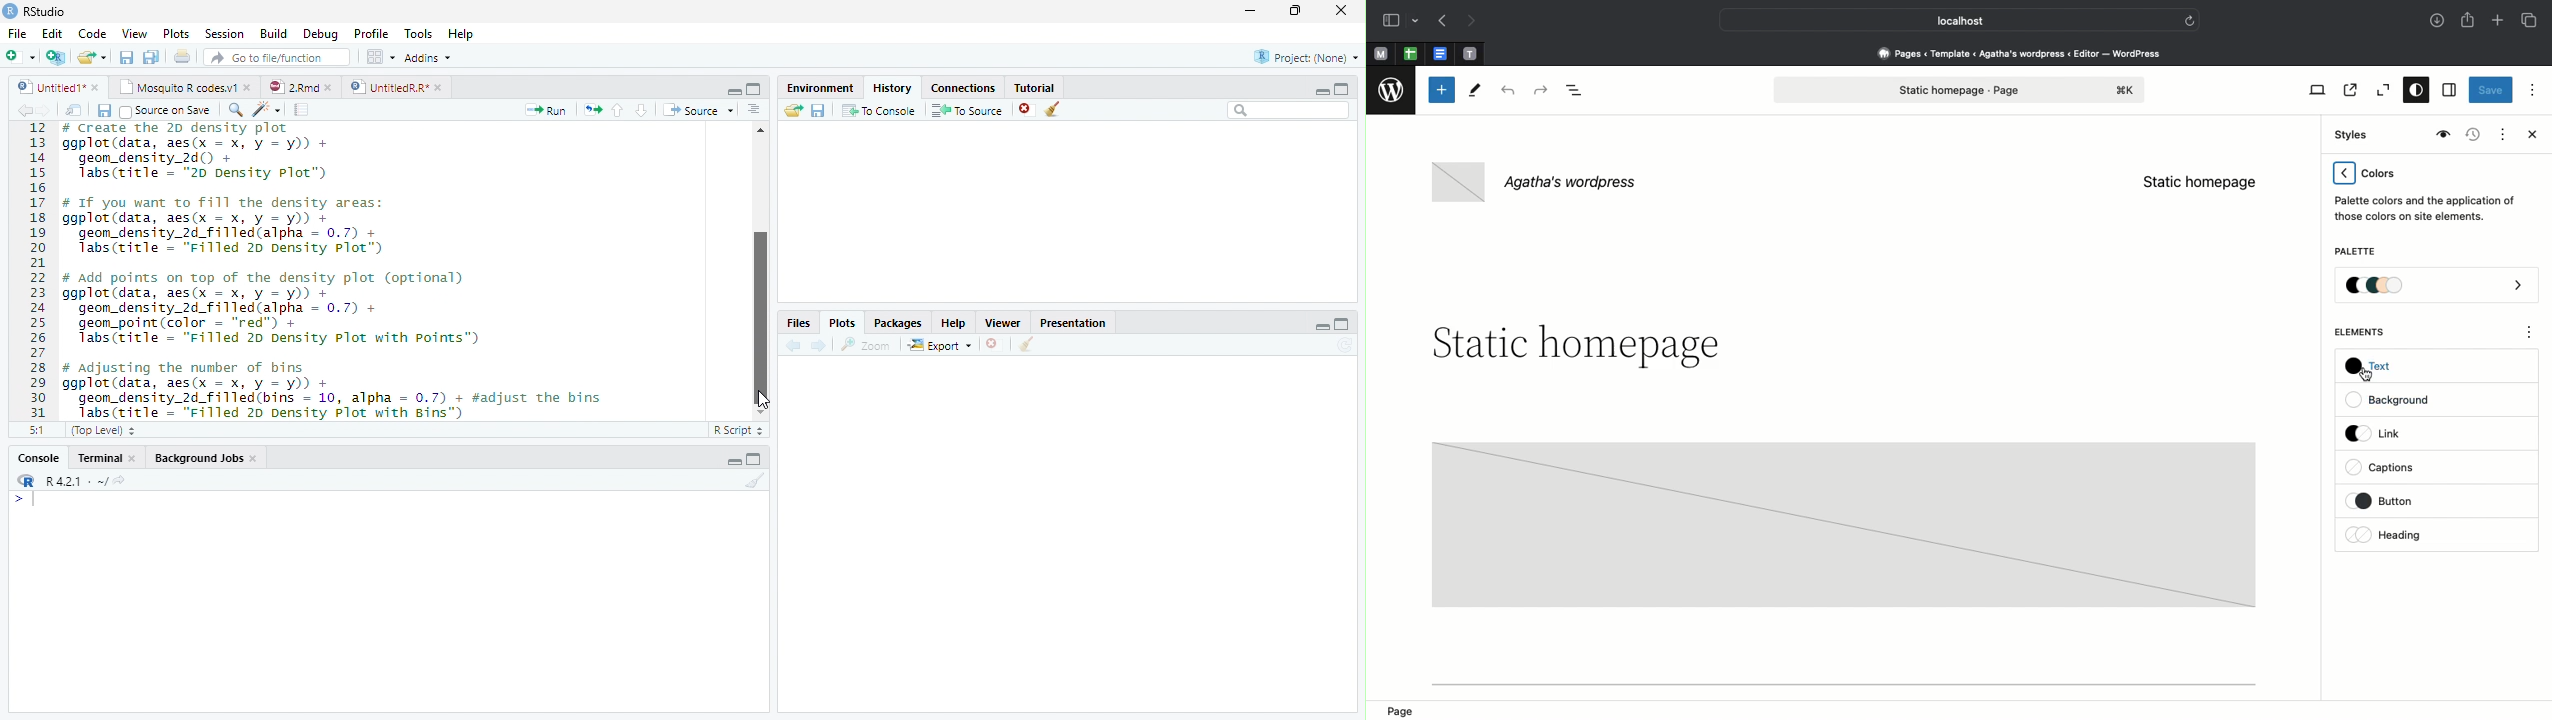 This screenshot has width=2576, height=728. Describe the element at coordinates (734, 462) in the screenshot. I see `minimize` at that location.